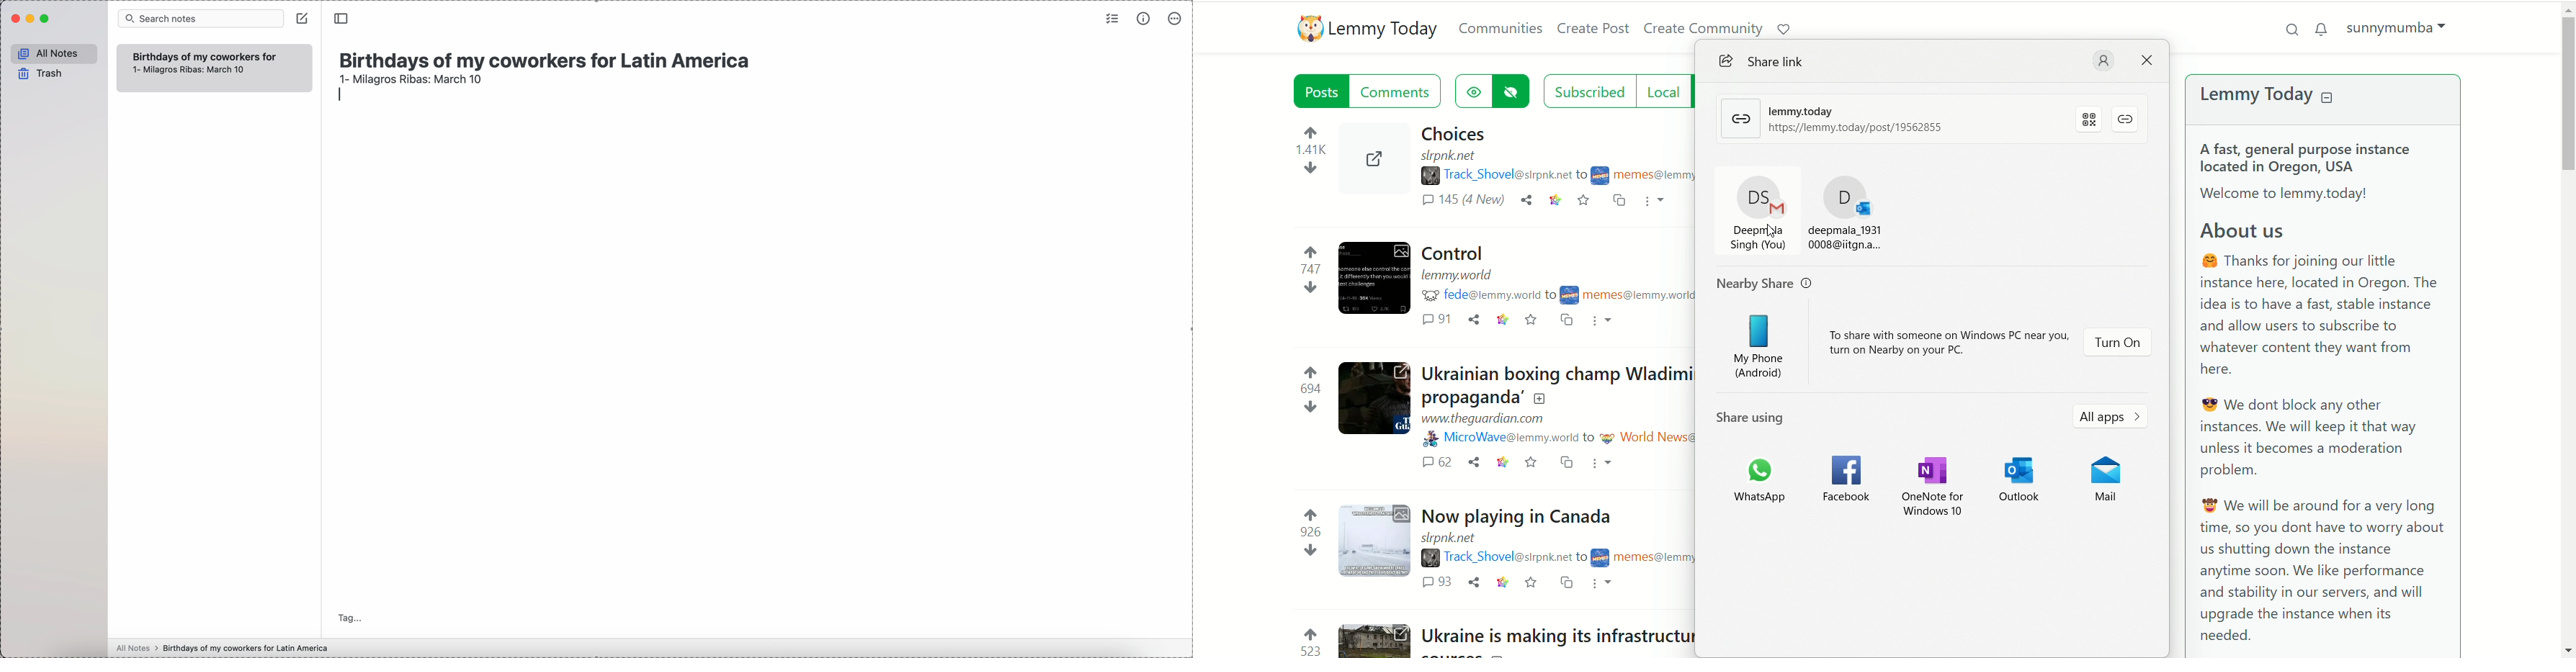  Describe the element at coordinates (1435, 462) in the screenshot. I see `comments` at that location.